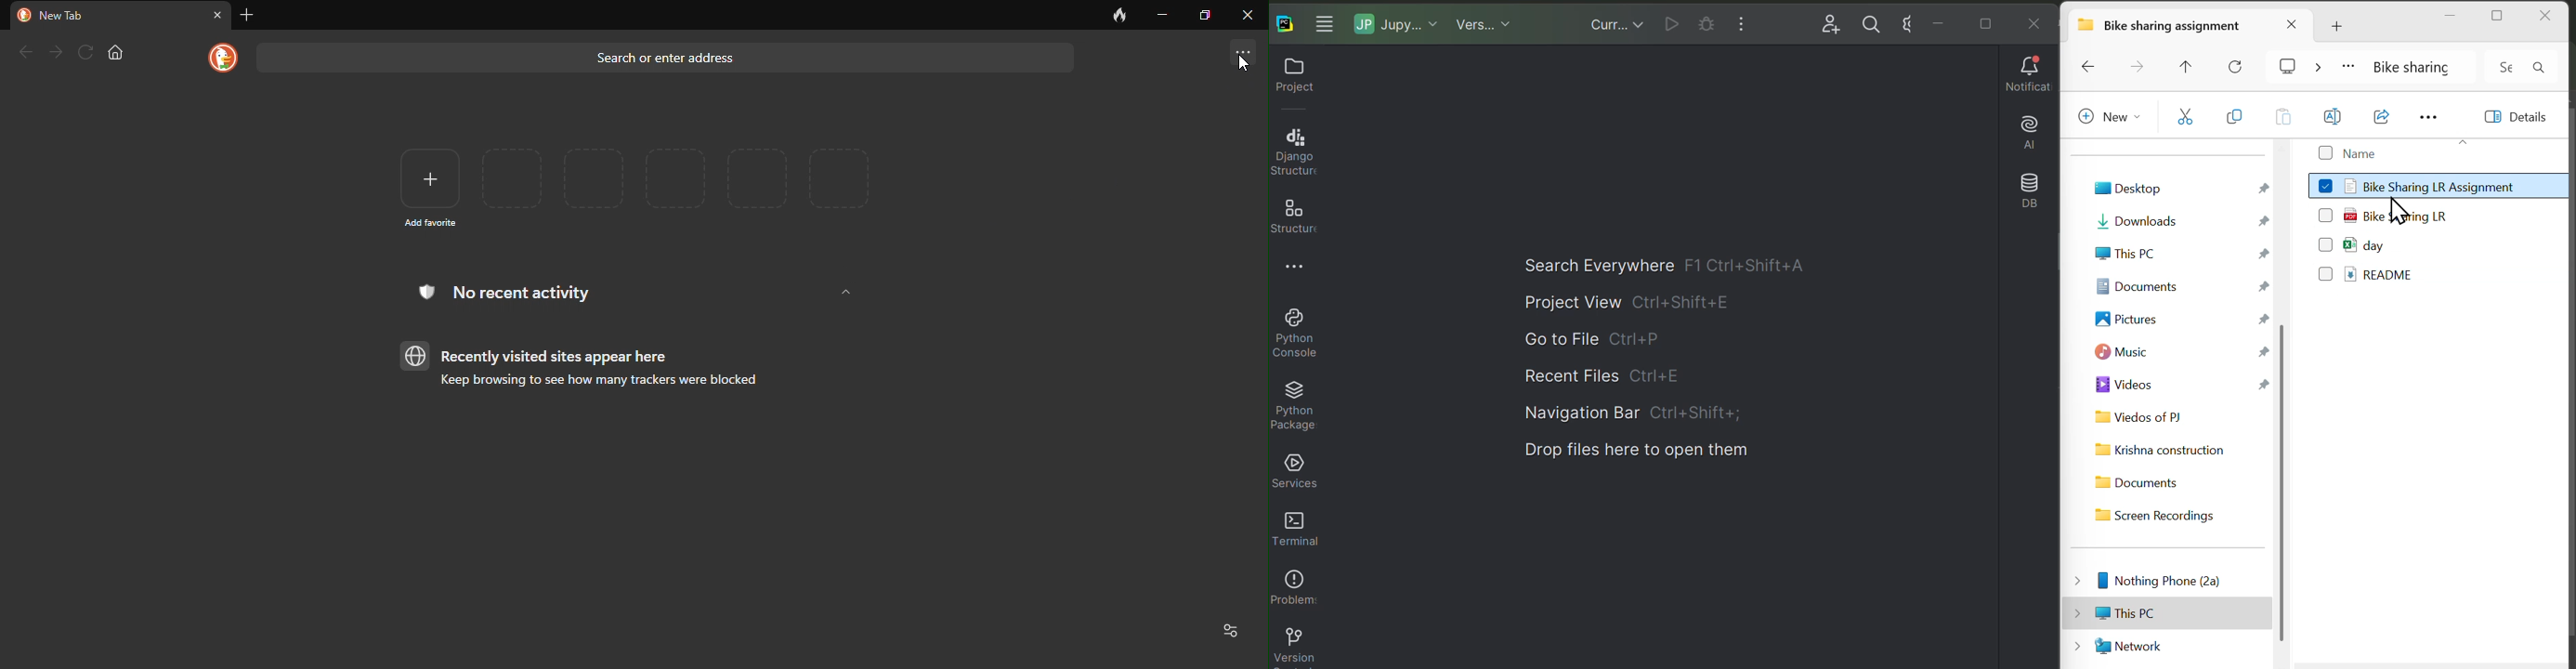 The height and width of the screenshot is (672, 2576). I want to click on Database, so click(2024, 189).